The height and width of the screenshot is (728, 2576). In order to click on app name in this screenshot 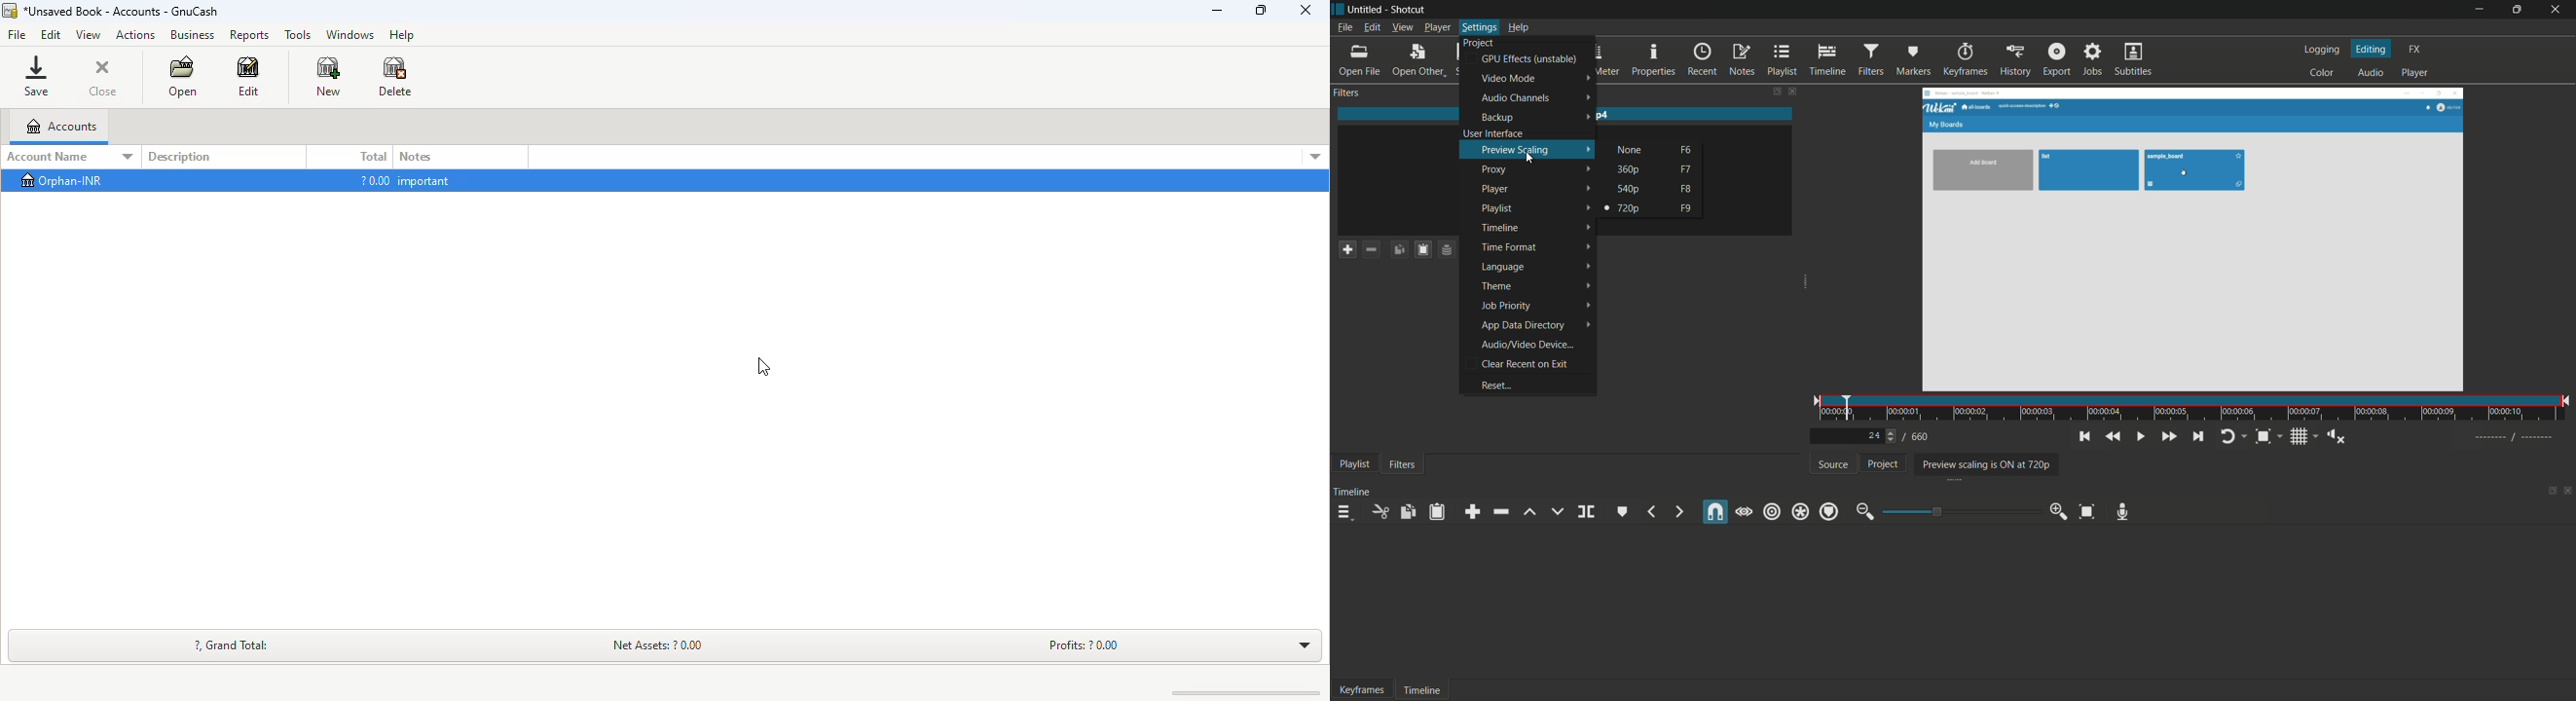, I will do `click(1410, 10)`.